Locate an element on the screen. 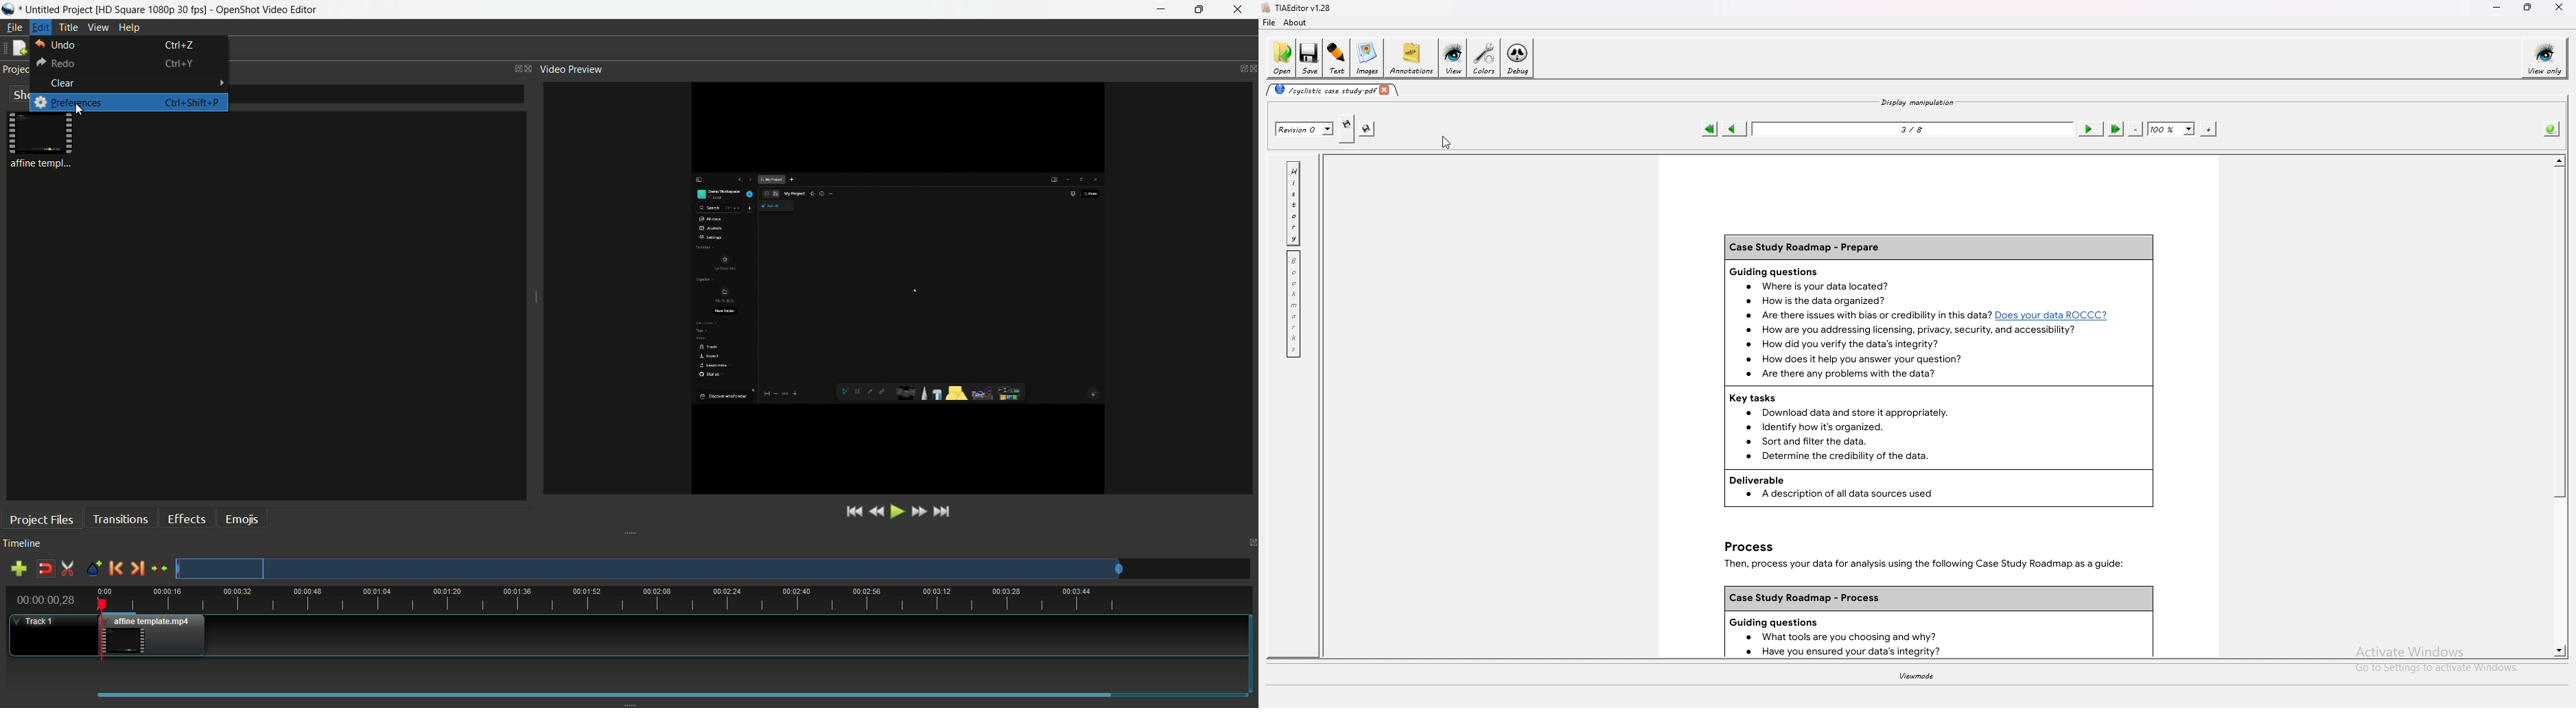 The width and height of the screenshot is (2576, 728). transitions is located at coordinates (119, 519).